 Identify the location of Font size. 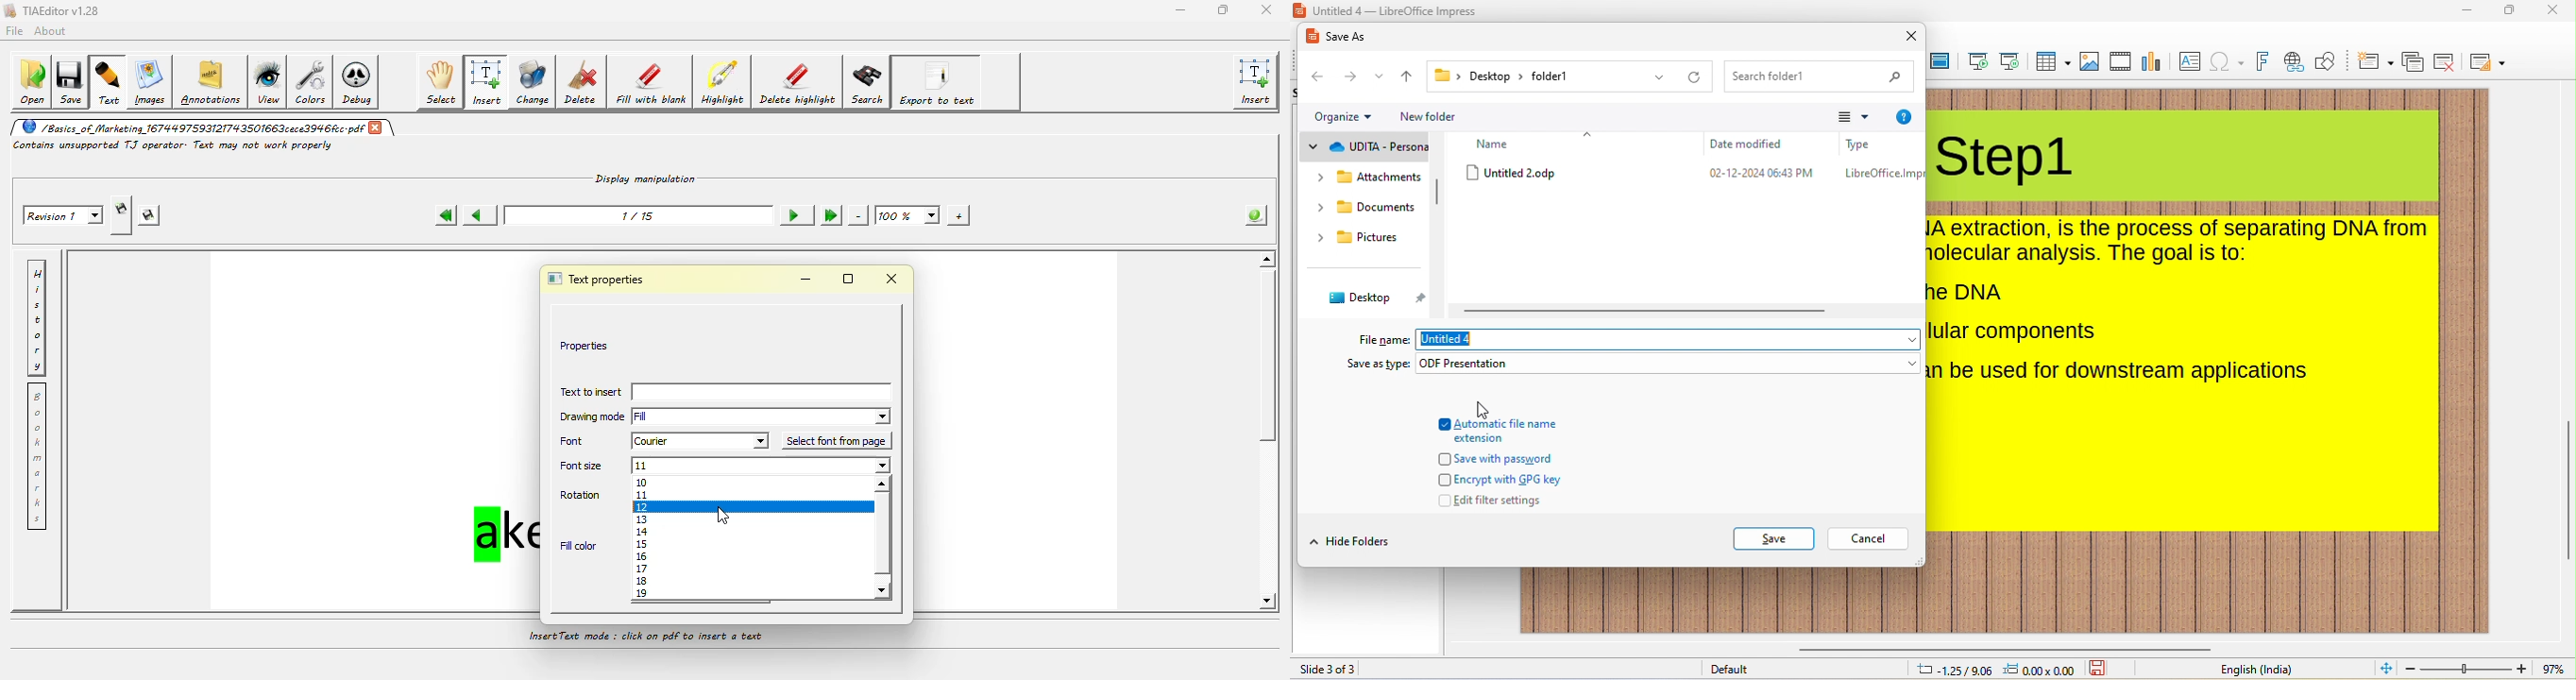
(582, 468).